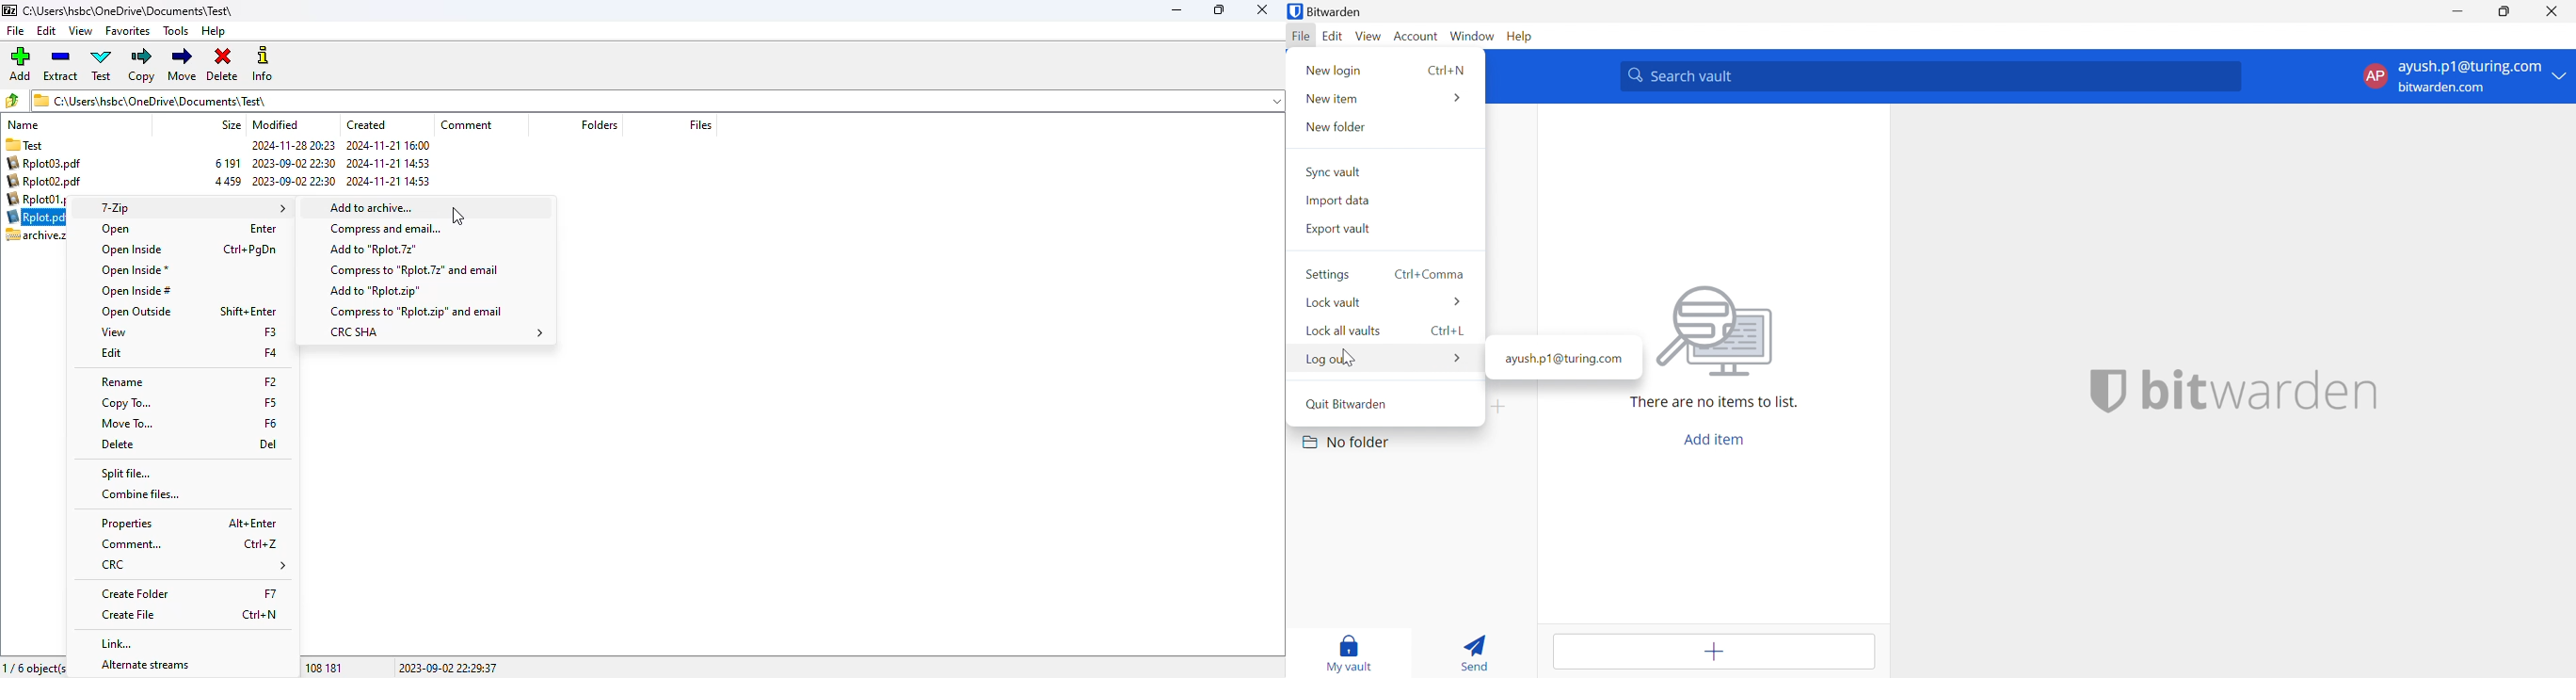 This screenshot has height=700, width=2576. Describe the element at coordinates (263, 229) in the screenshot. I see `shortcut for open` at that location.